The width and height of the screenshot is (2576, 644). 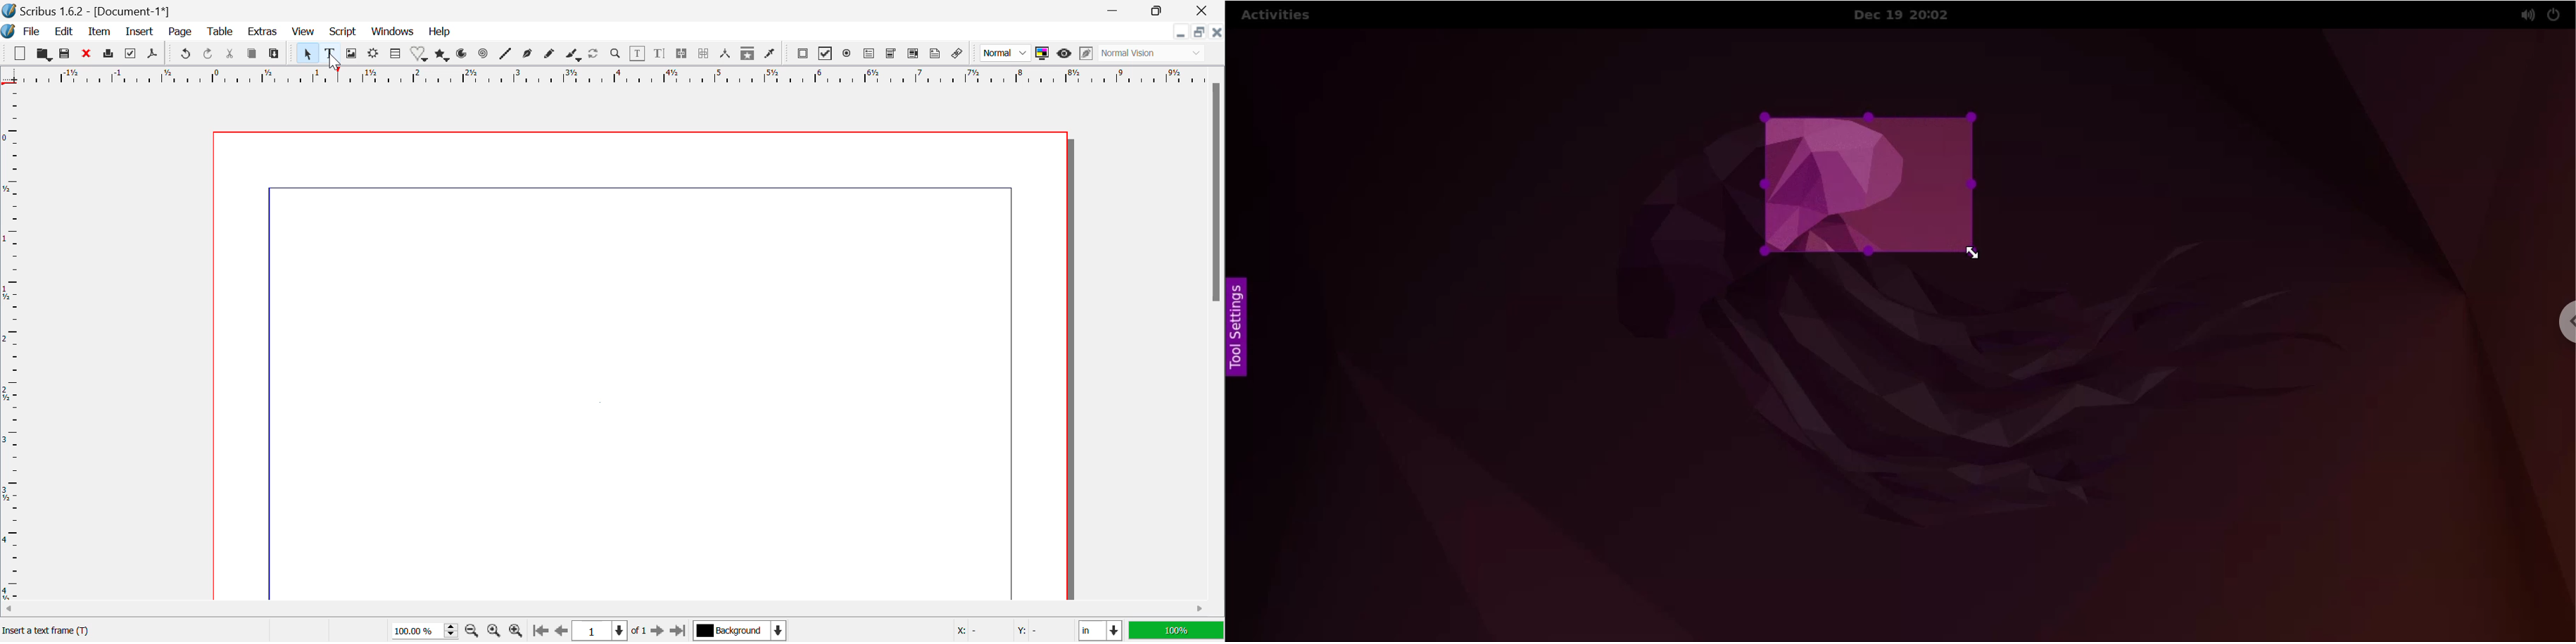 I want to click on X: -, so click(x=976, y=630).